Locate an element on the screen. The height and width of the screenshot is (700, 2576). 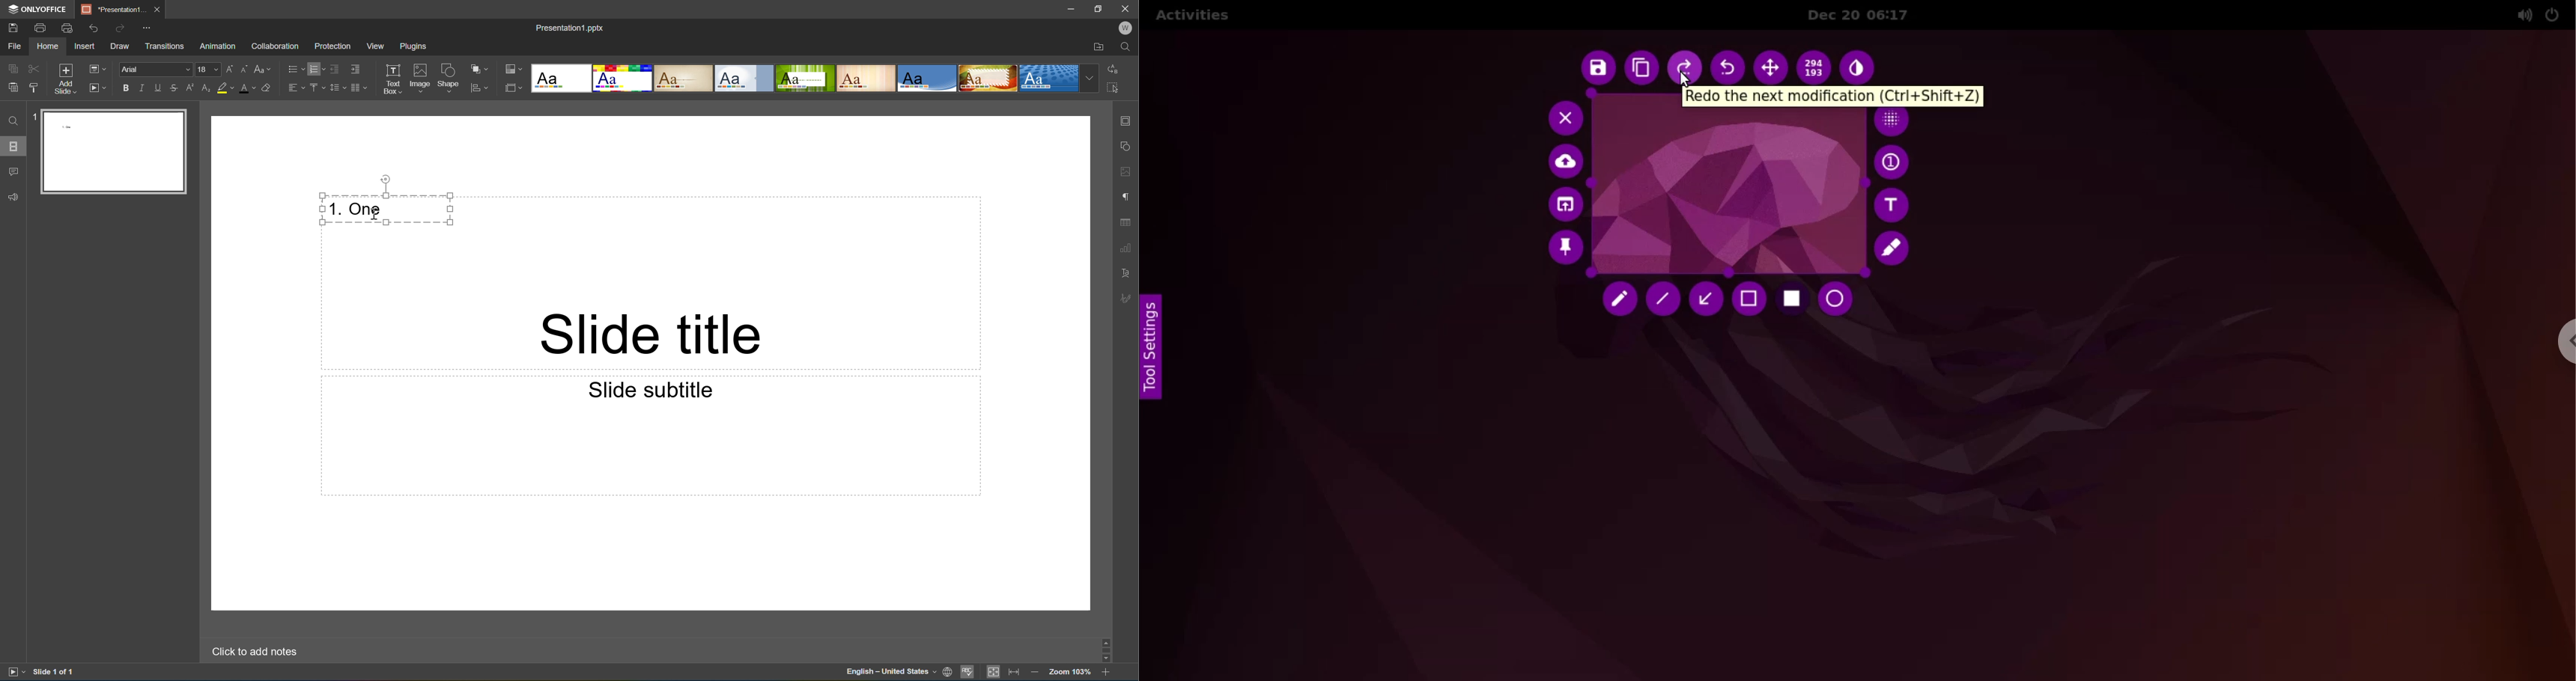
redo is located at coordinates (1686, 70).